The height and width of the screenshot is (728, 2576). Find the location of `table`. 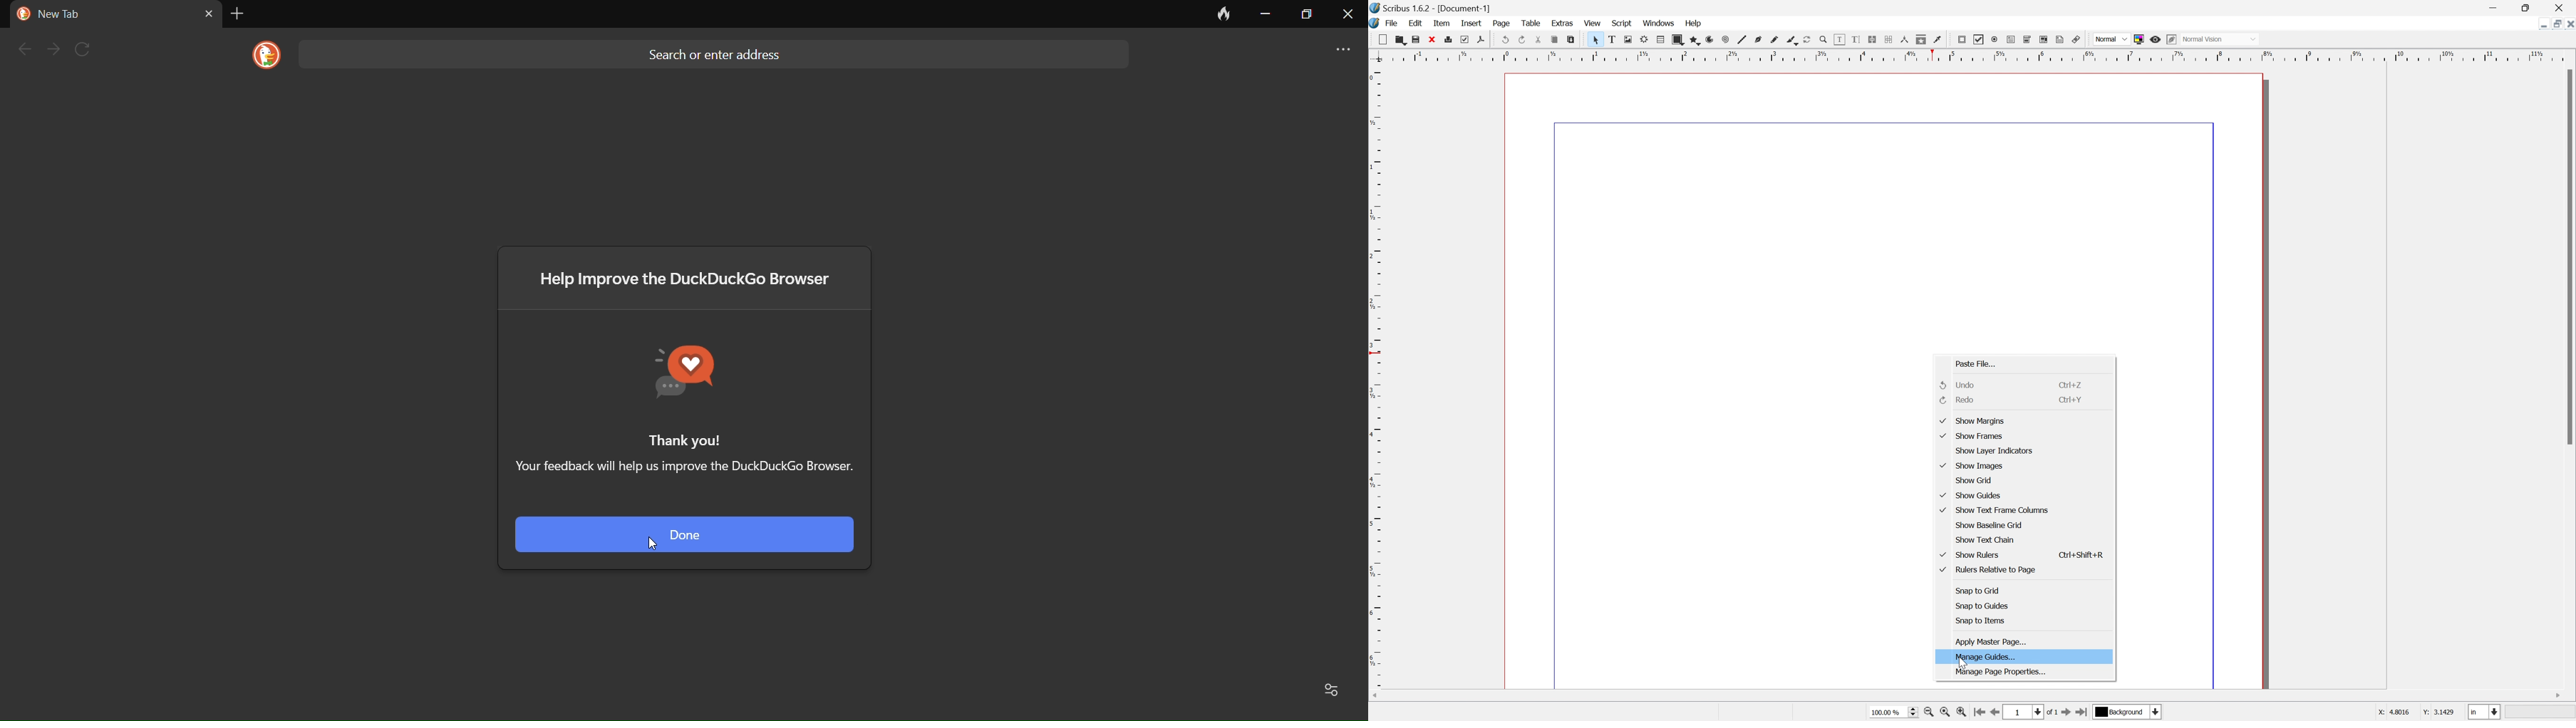

table is located at coordinates (1529, 22).